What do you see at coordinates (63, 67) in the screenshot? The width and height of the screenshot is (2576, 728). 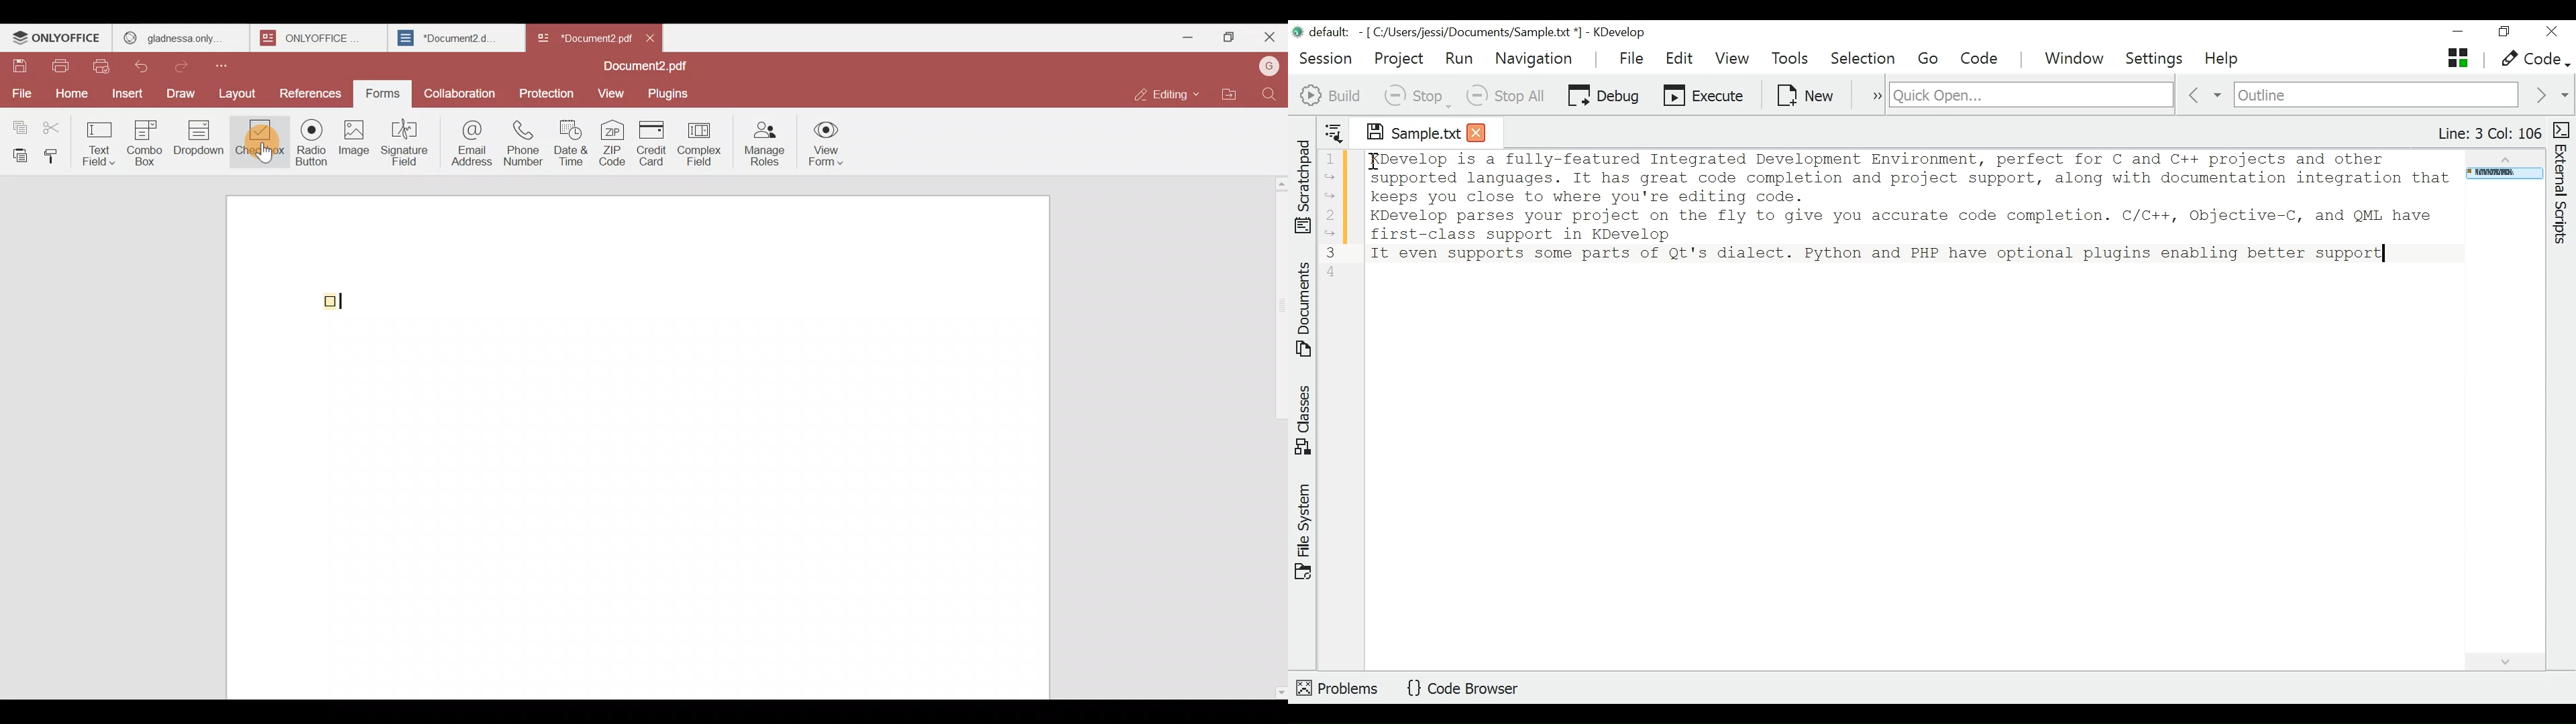 I see `Print file` at bounding box center [63, 67].